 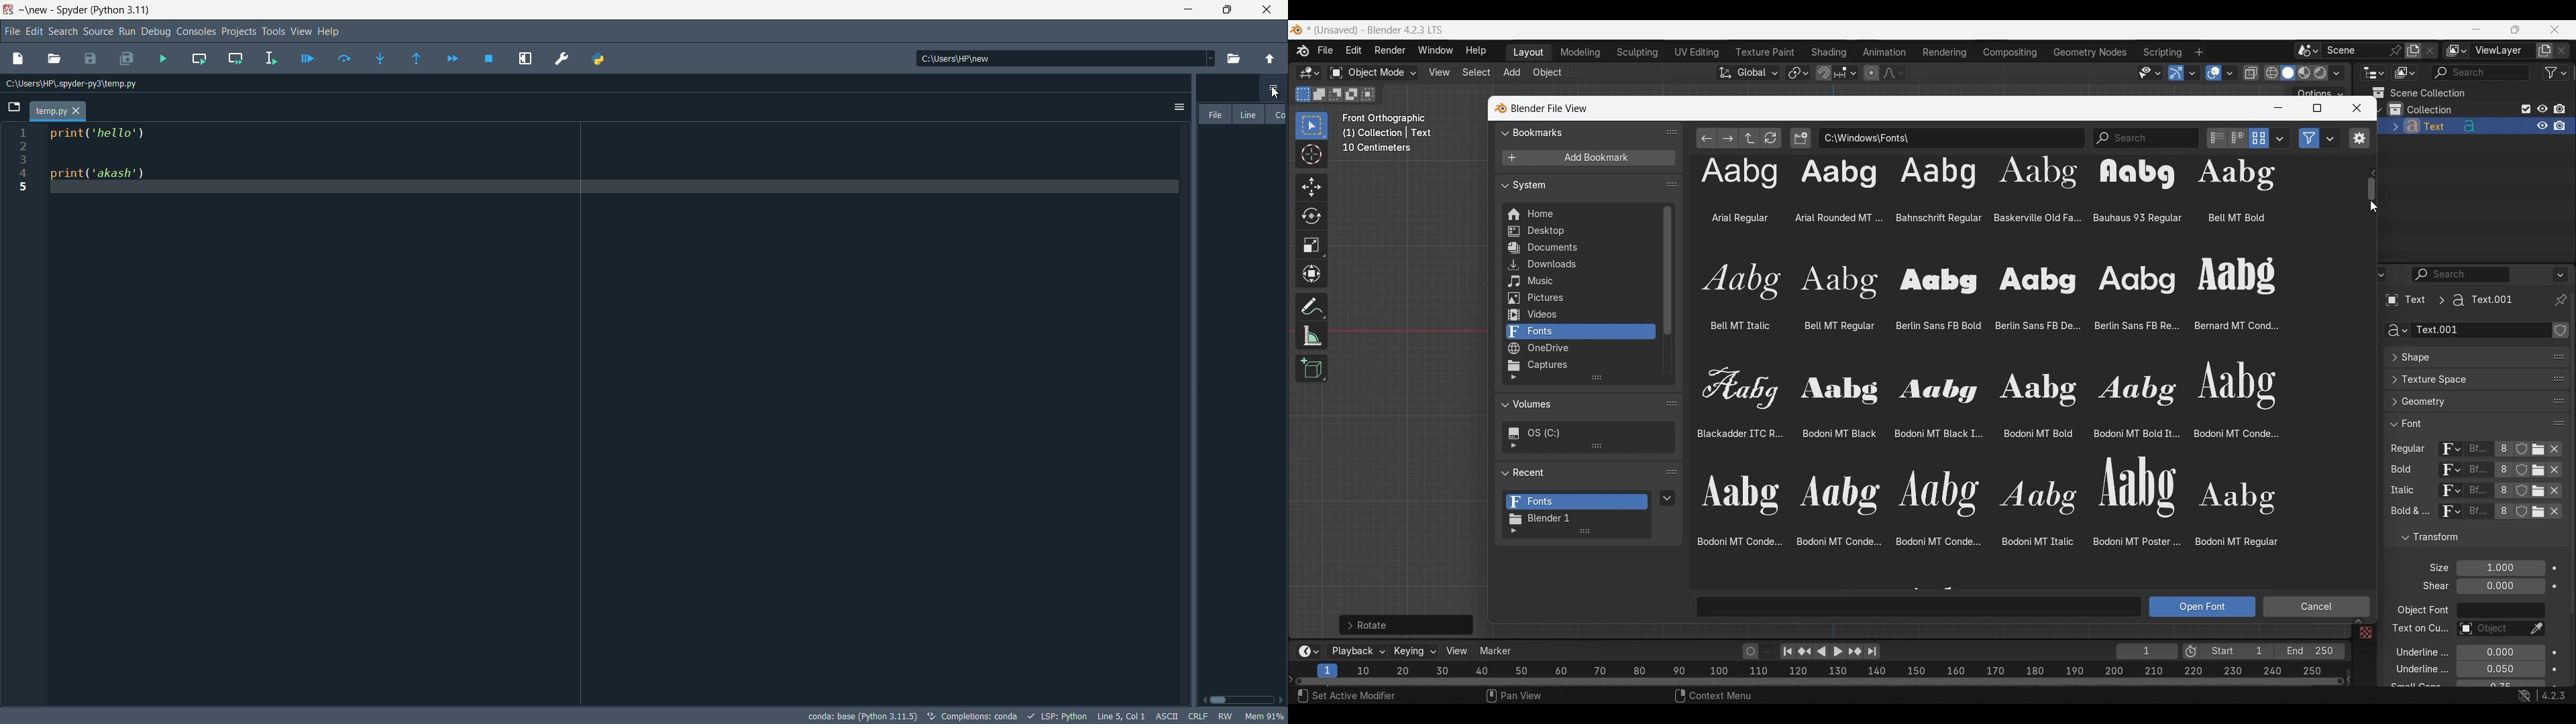 What do you see at coordinates (2272, 73) in the screenshot?
I see `Viewport shading, wireframe` at bounding box center [2272, 73].